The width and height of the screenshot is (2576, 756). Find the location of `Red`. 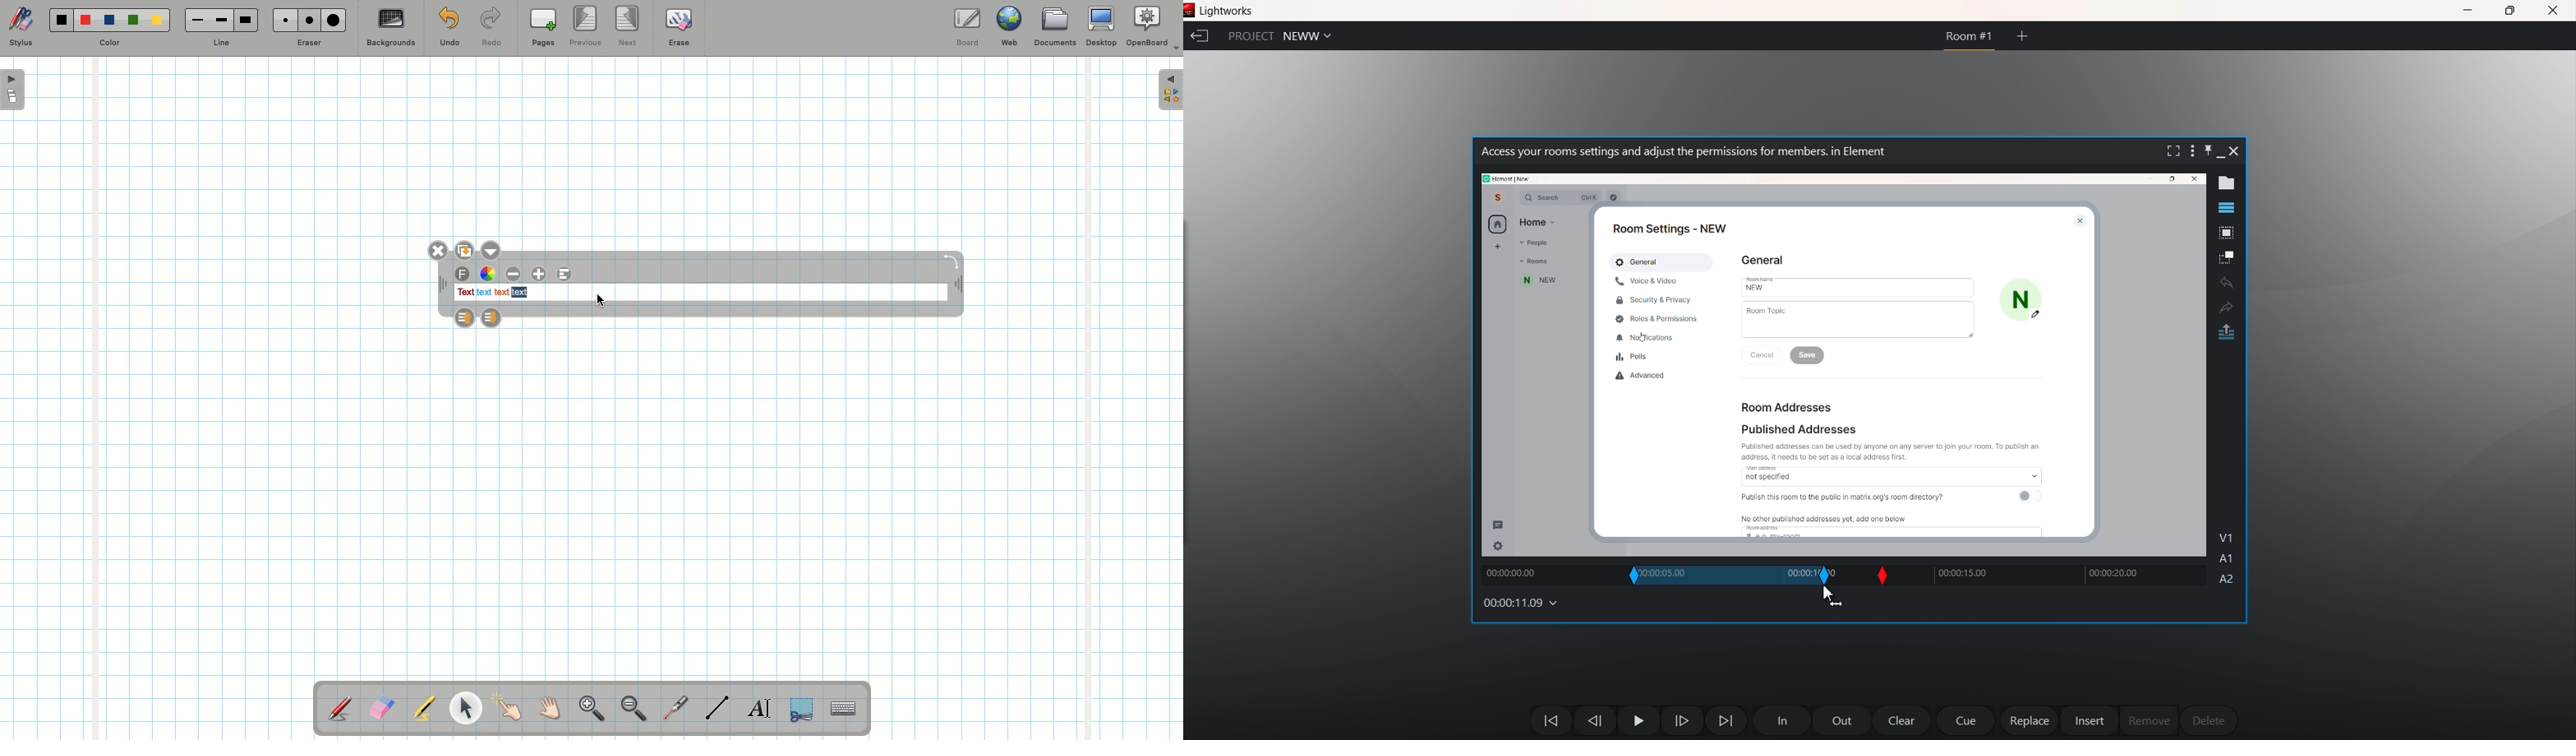

Red is located at coordinates (86, 21).